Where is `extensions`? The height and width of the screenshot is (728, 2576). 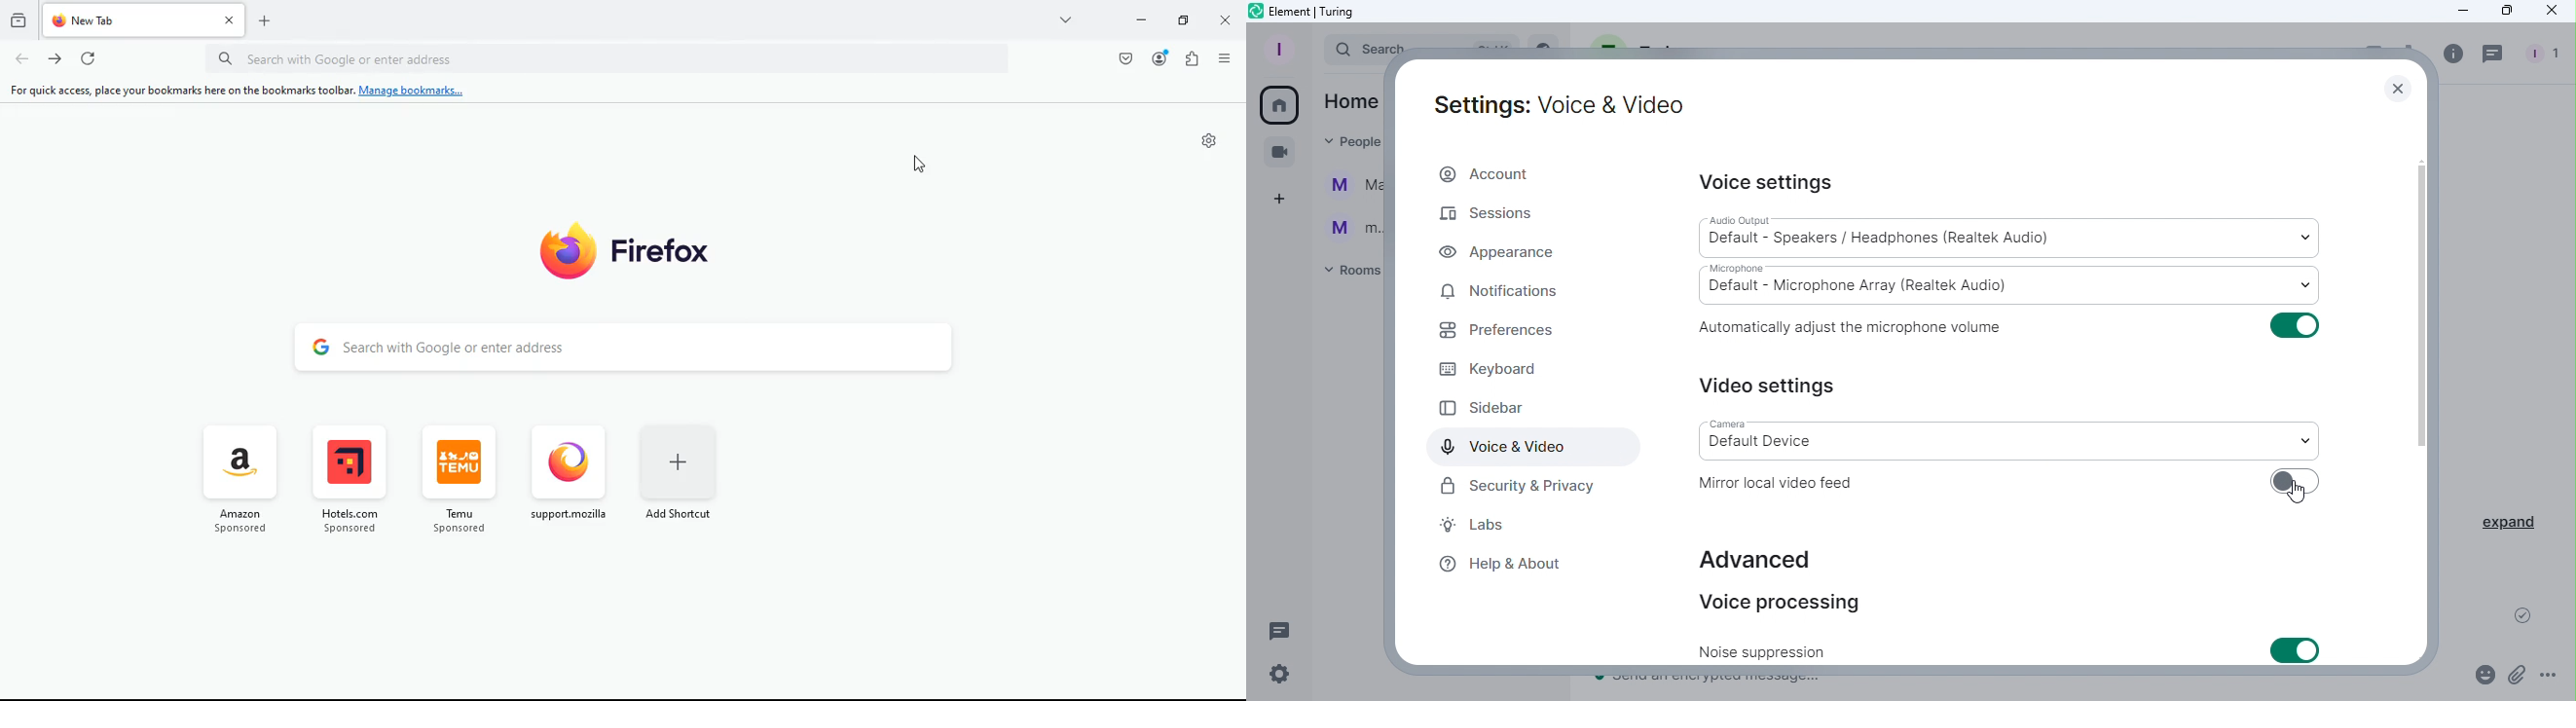 extensions is located at coordinates (1189, 58).